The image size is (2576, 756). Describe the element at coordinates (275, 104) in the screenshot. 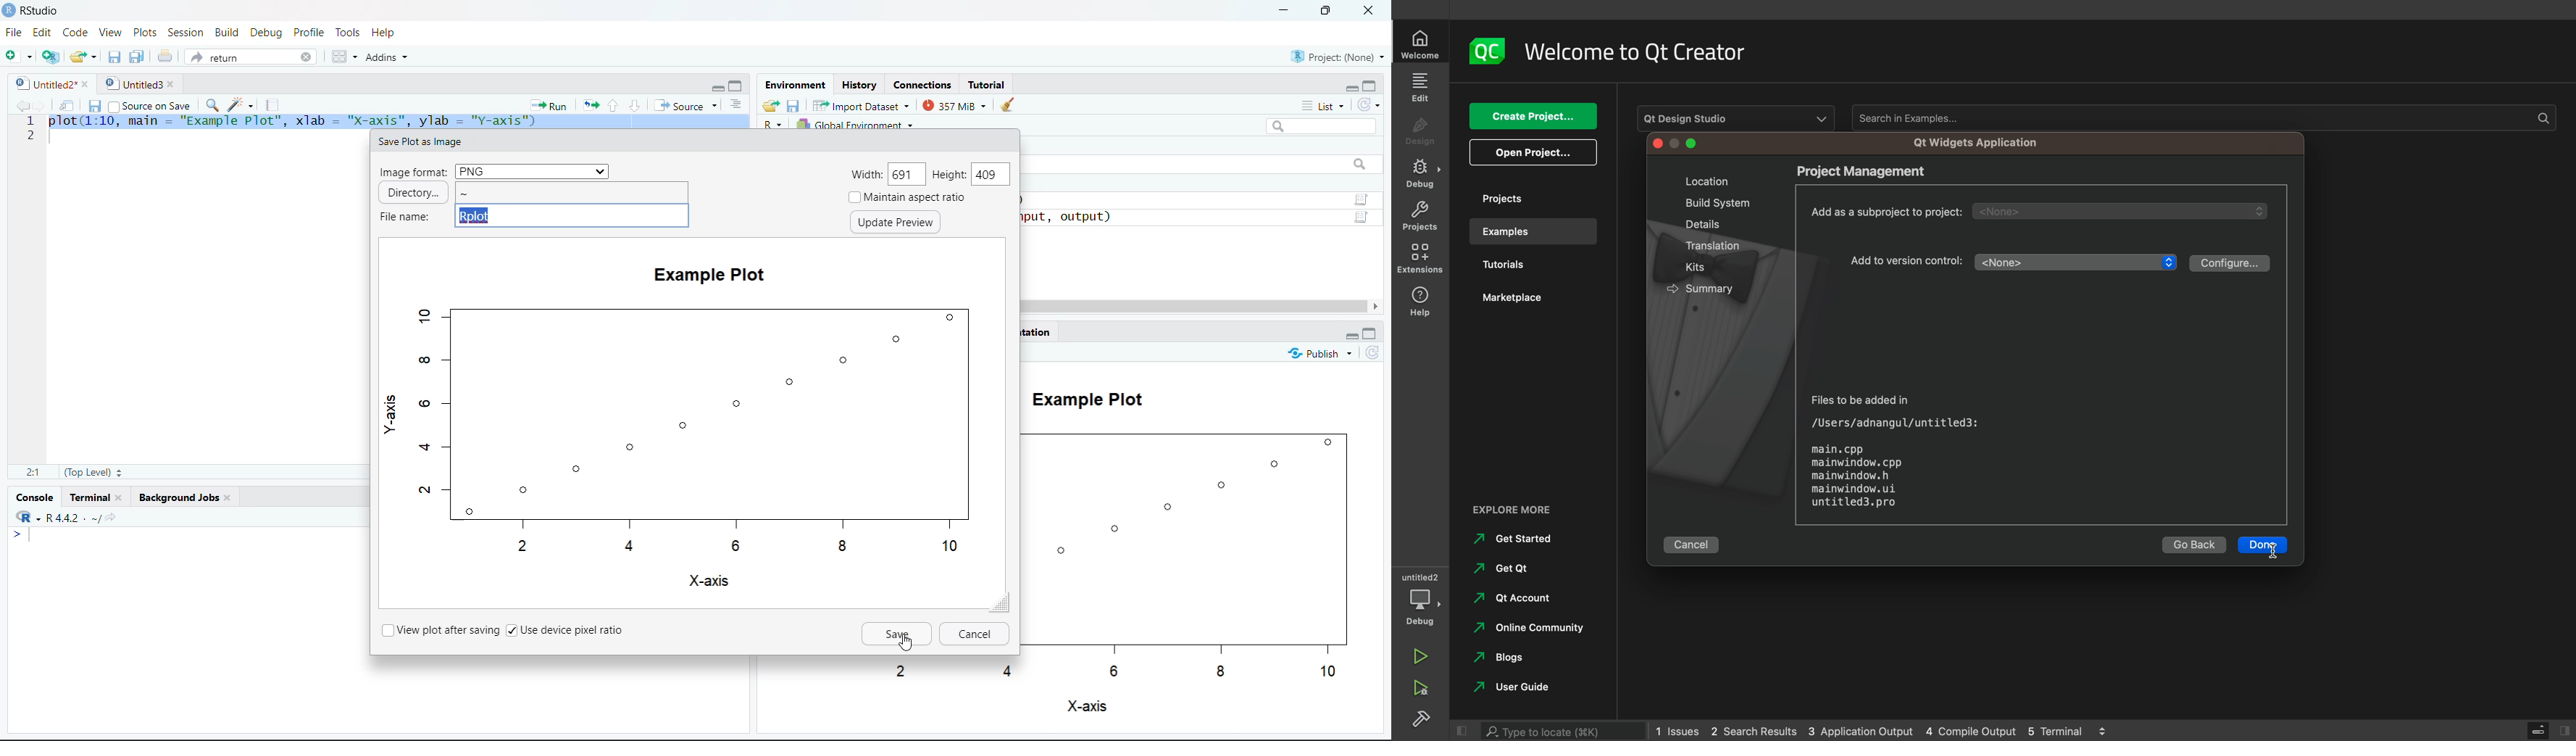

I see `Compile Report (Ctrl + Shift + K)` at that location.